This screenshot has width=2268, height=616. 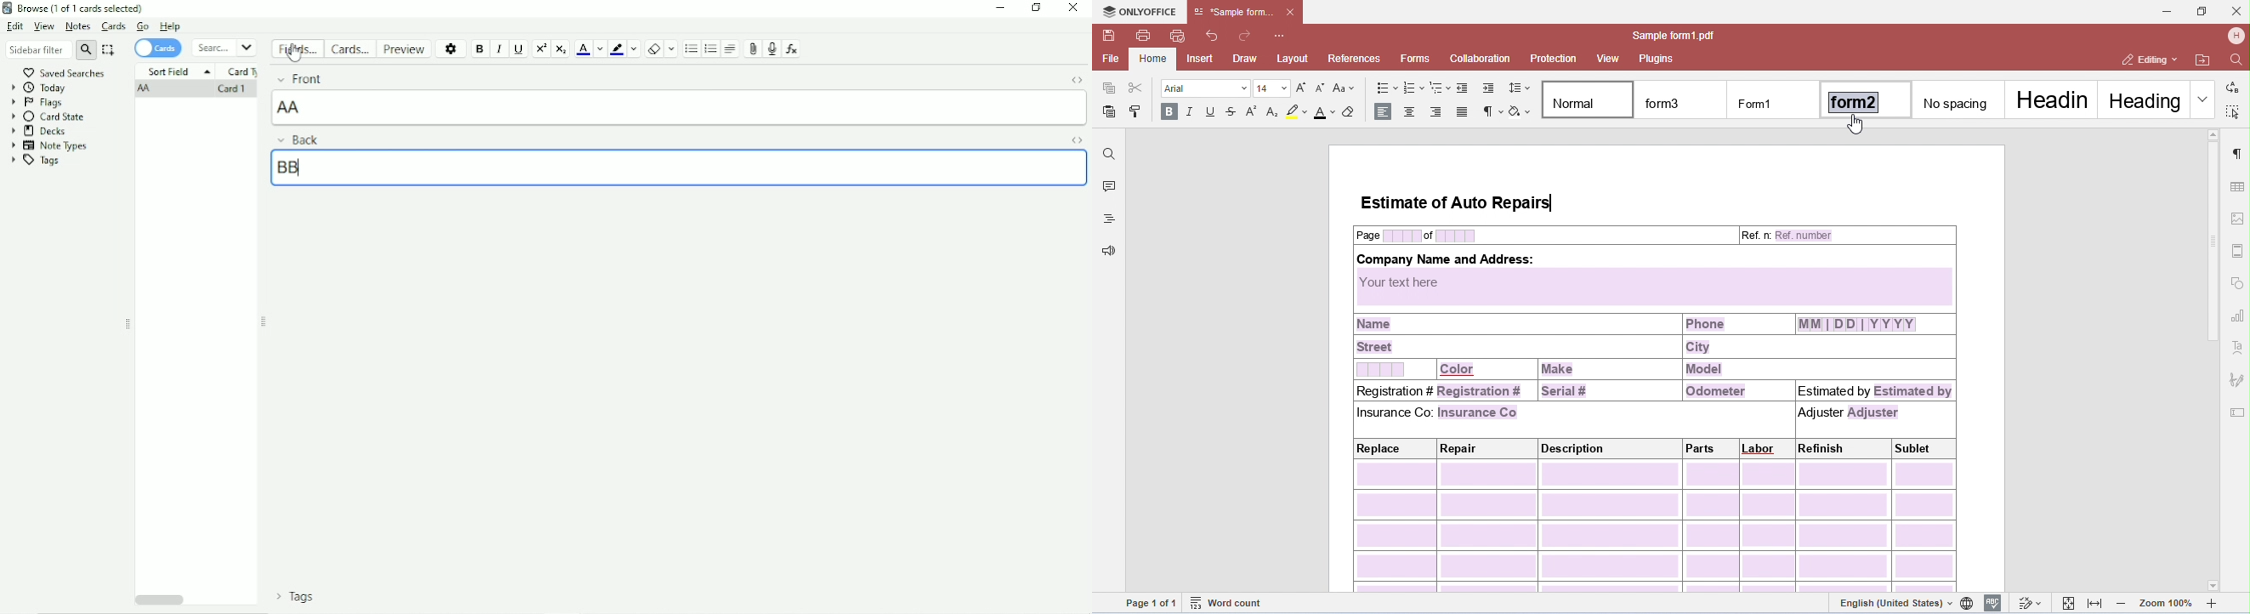 I want to click on Equations, so click(x=791, y=48).